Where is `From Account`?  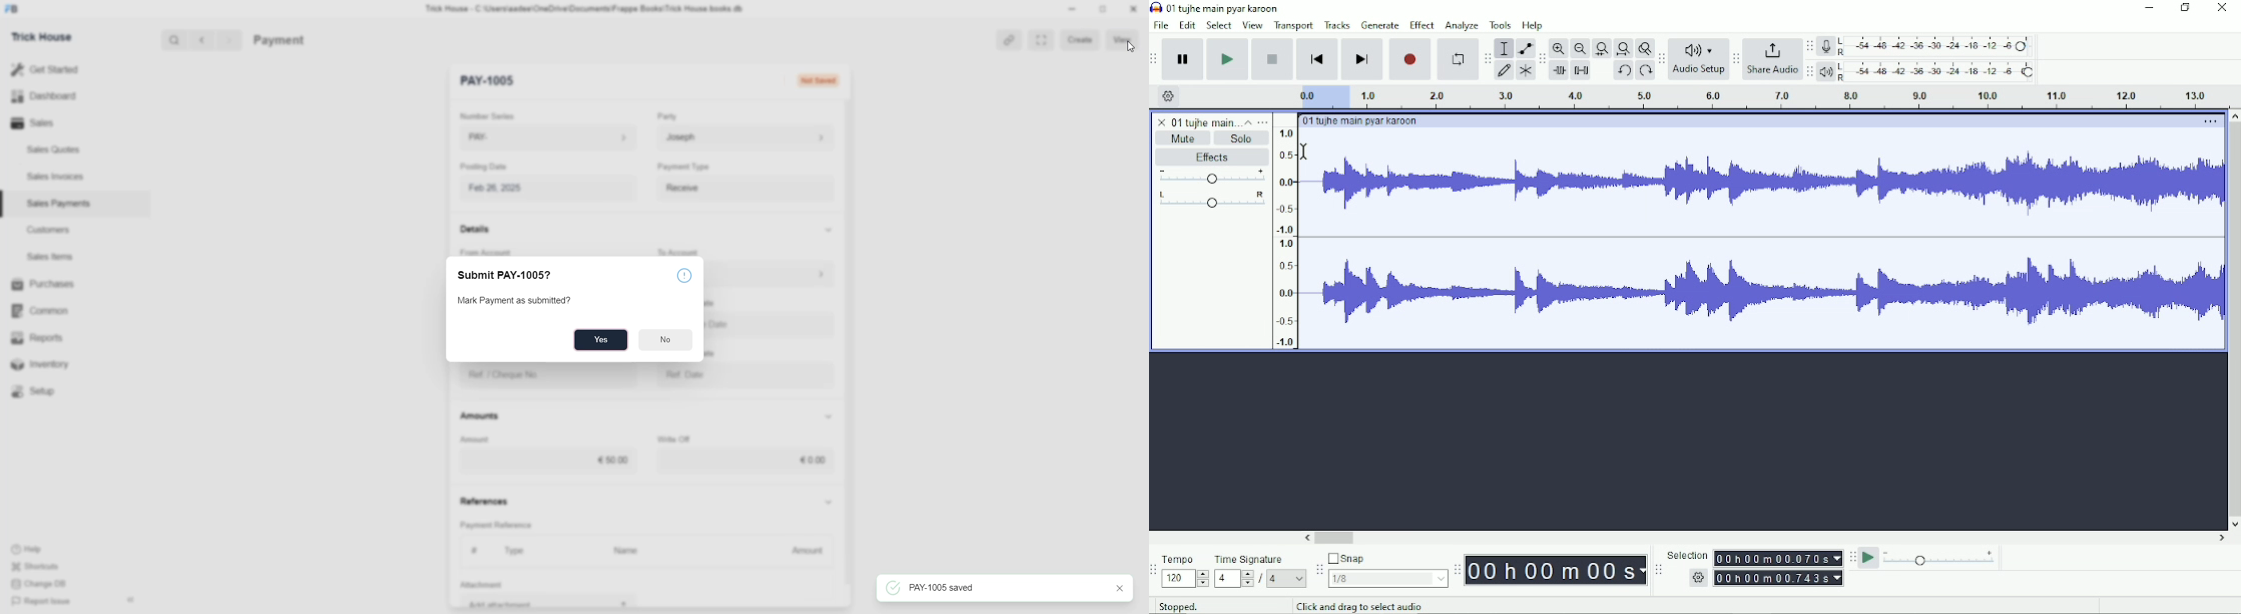
From Account is located at coordinates (487, 253).